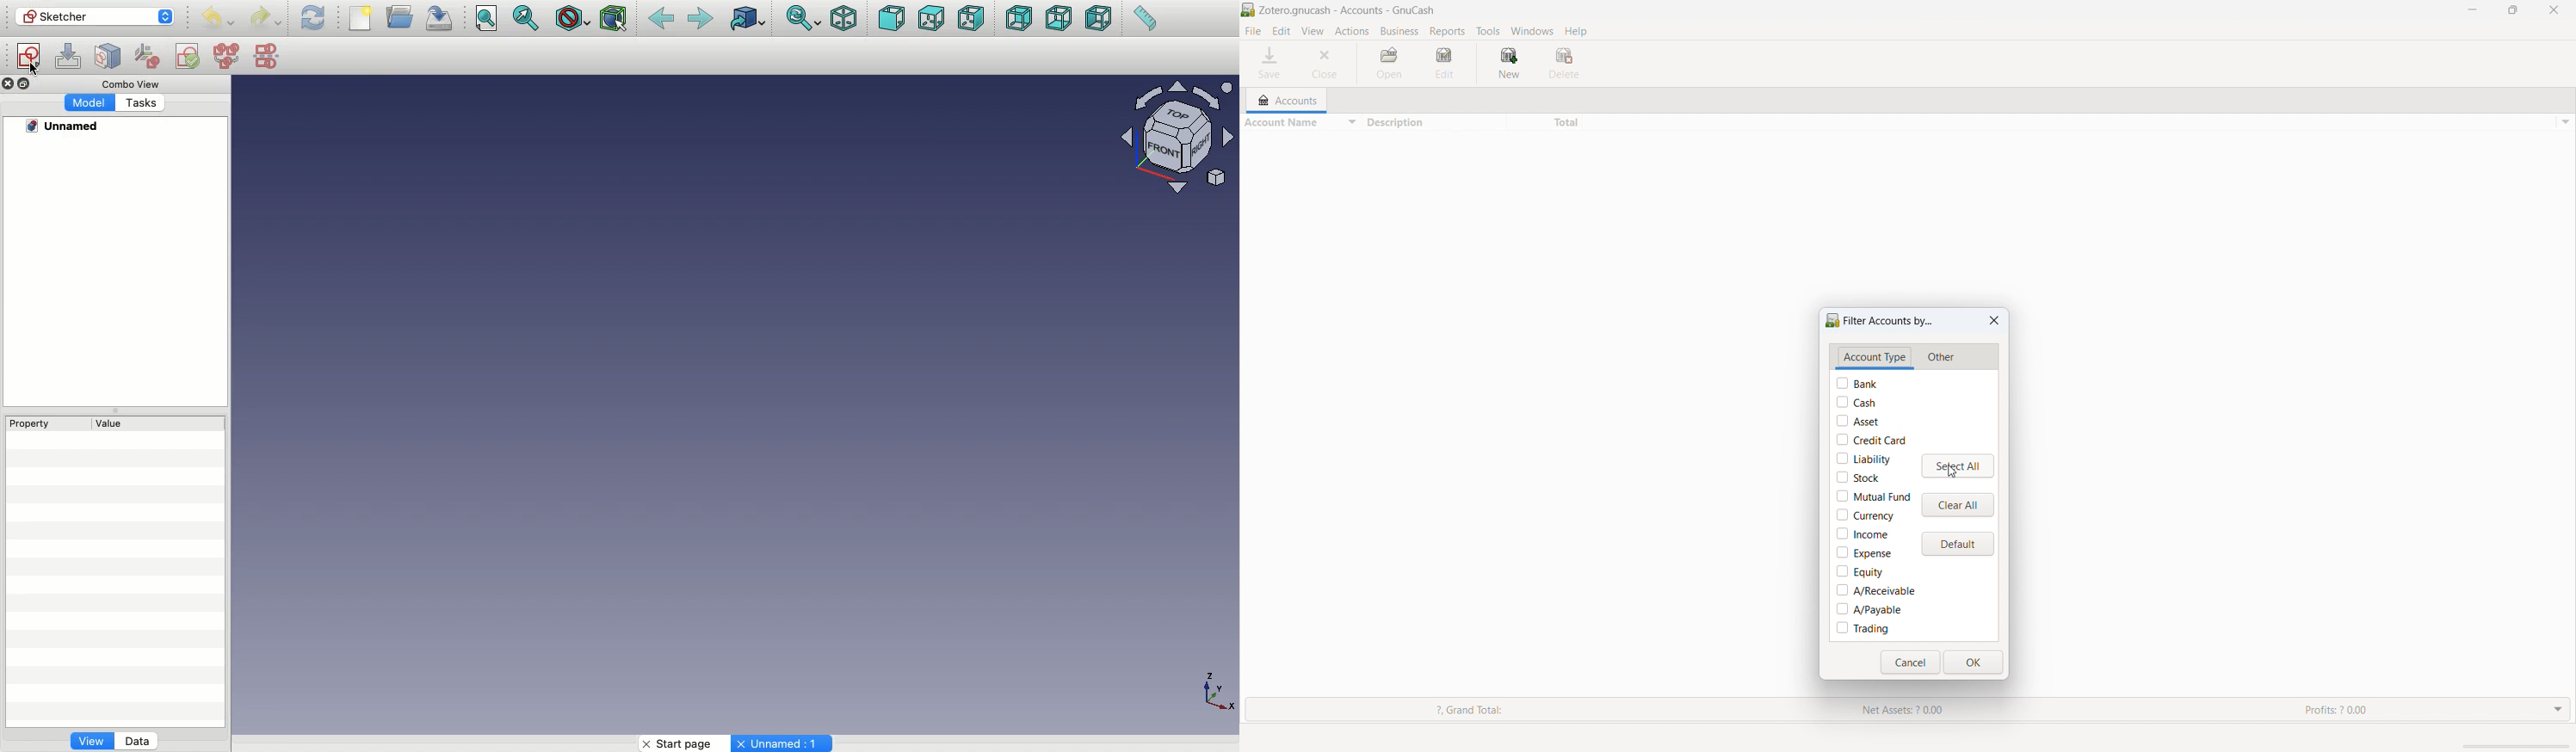 The image size is (2576, 756). Describe the element at coordinates (1352, 32) in the screenshot. I see `actions` at that location.